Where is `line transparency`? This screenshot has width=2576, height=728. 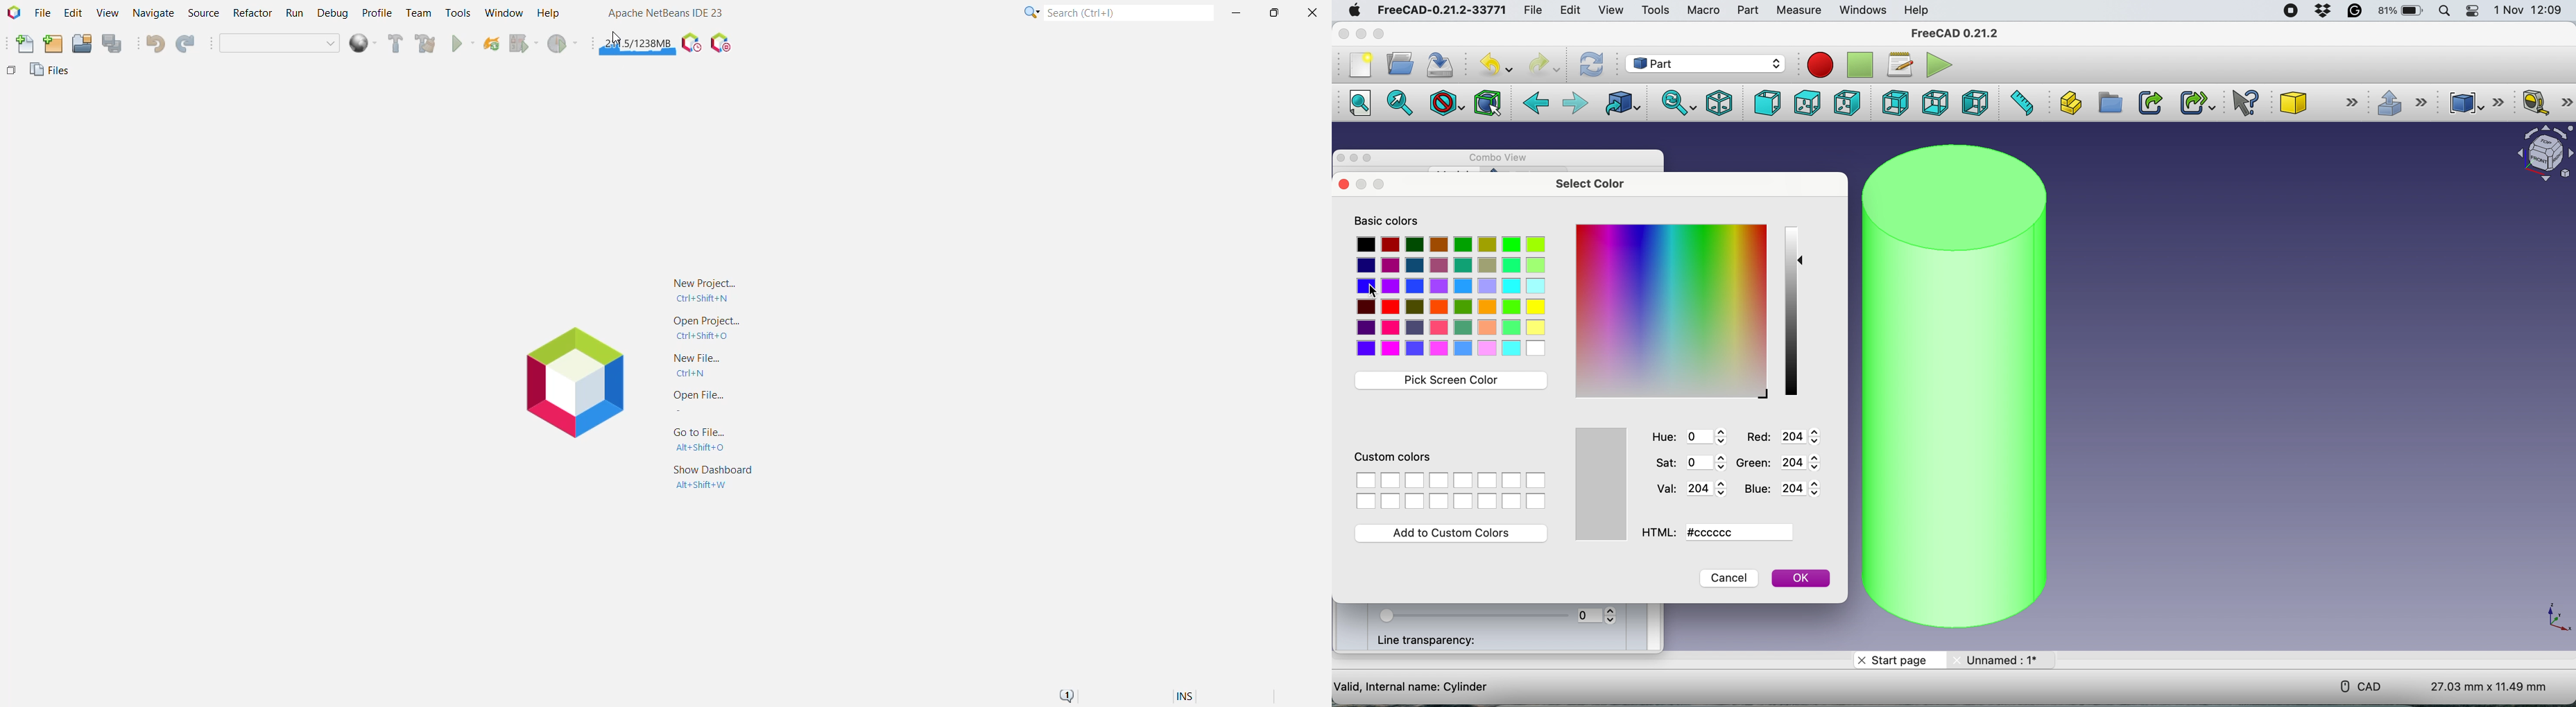
line transparency is located at coordinates (1434, 642).